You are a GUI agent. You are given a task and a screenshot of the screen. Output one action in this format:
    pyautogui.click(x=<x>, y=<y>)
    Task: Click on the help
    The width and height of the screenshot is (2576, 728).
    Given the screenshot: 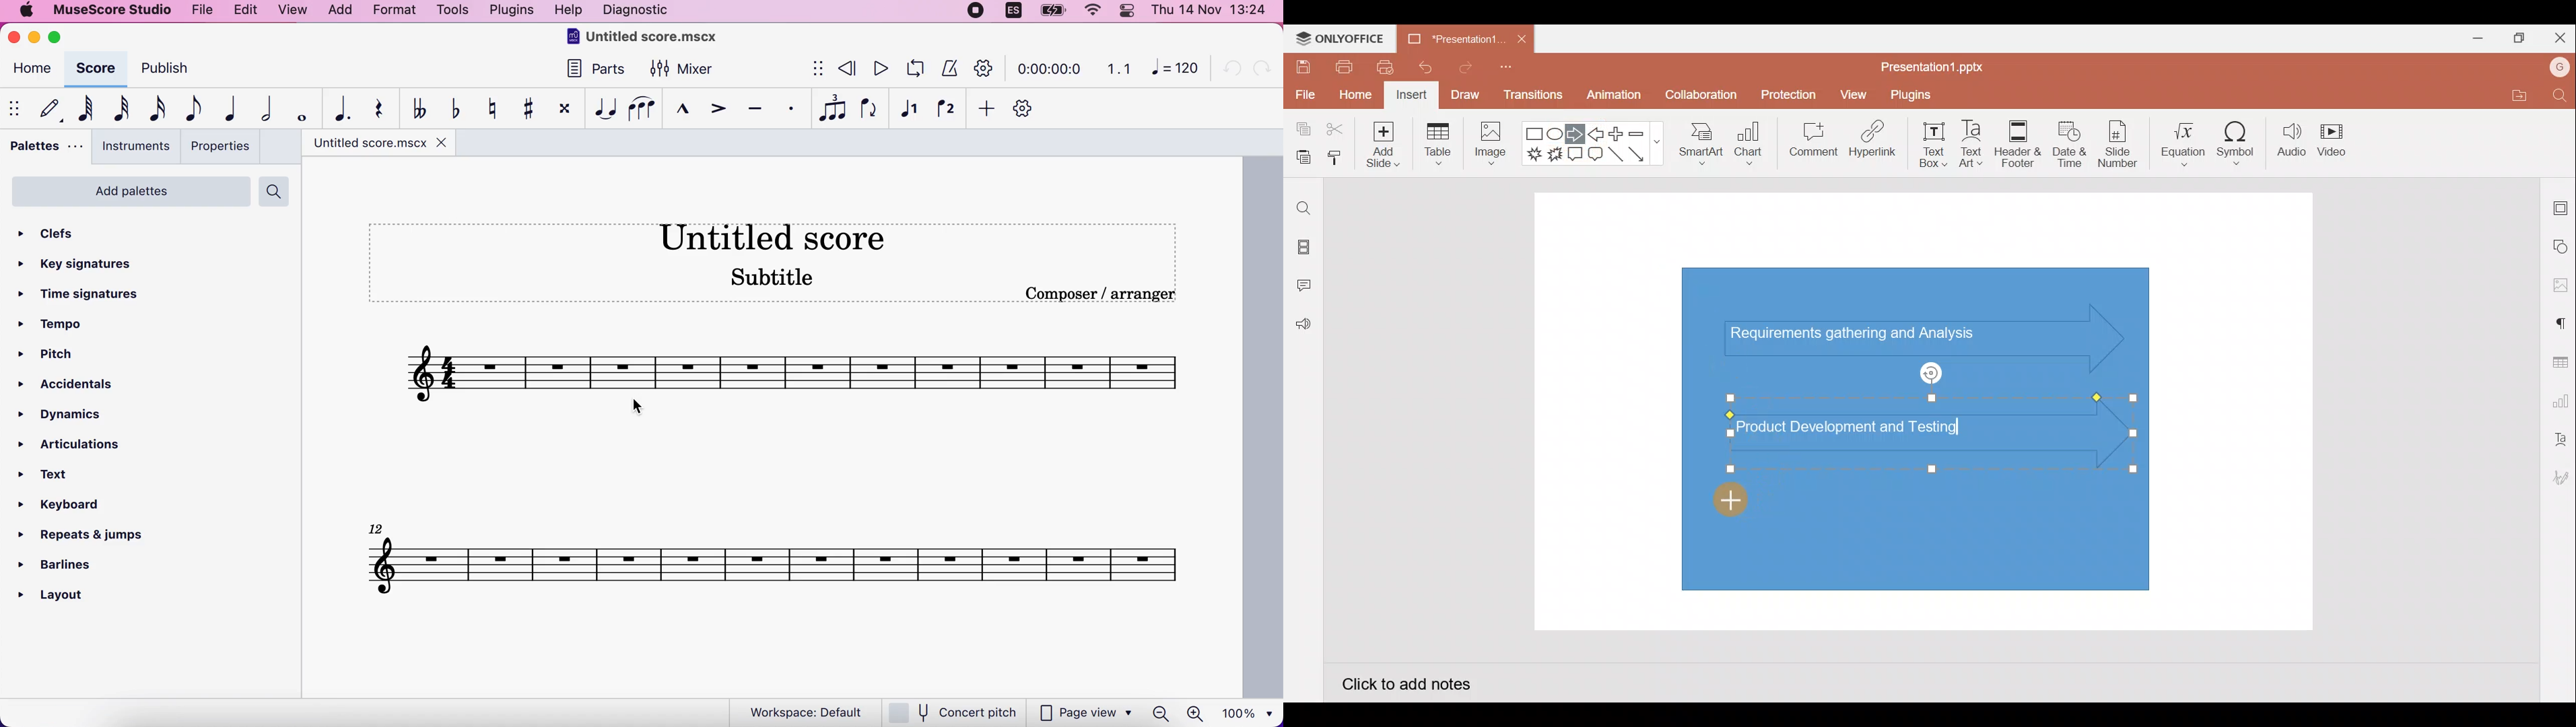 What is the action you would take?
    pyautogui.click(x=567, y=12)
    